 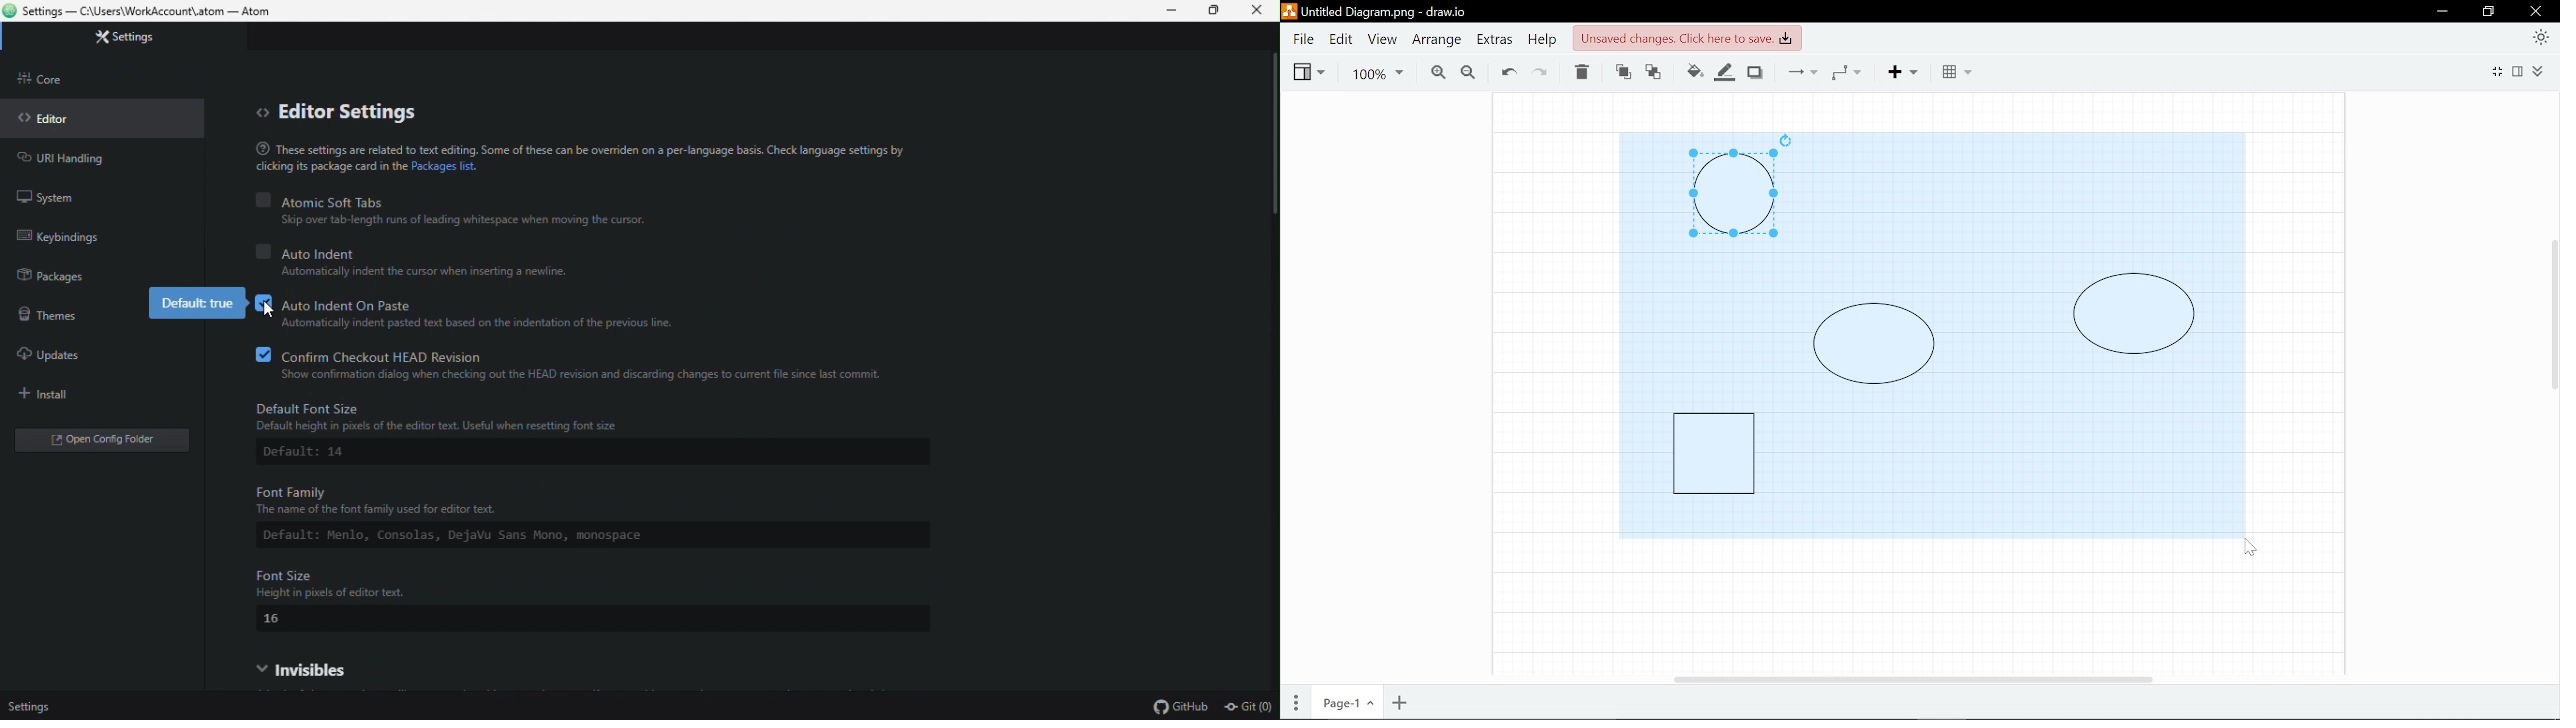 I want to click on Line color, so click(x=1726, y=70).